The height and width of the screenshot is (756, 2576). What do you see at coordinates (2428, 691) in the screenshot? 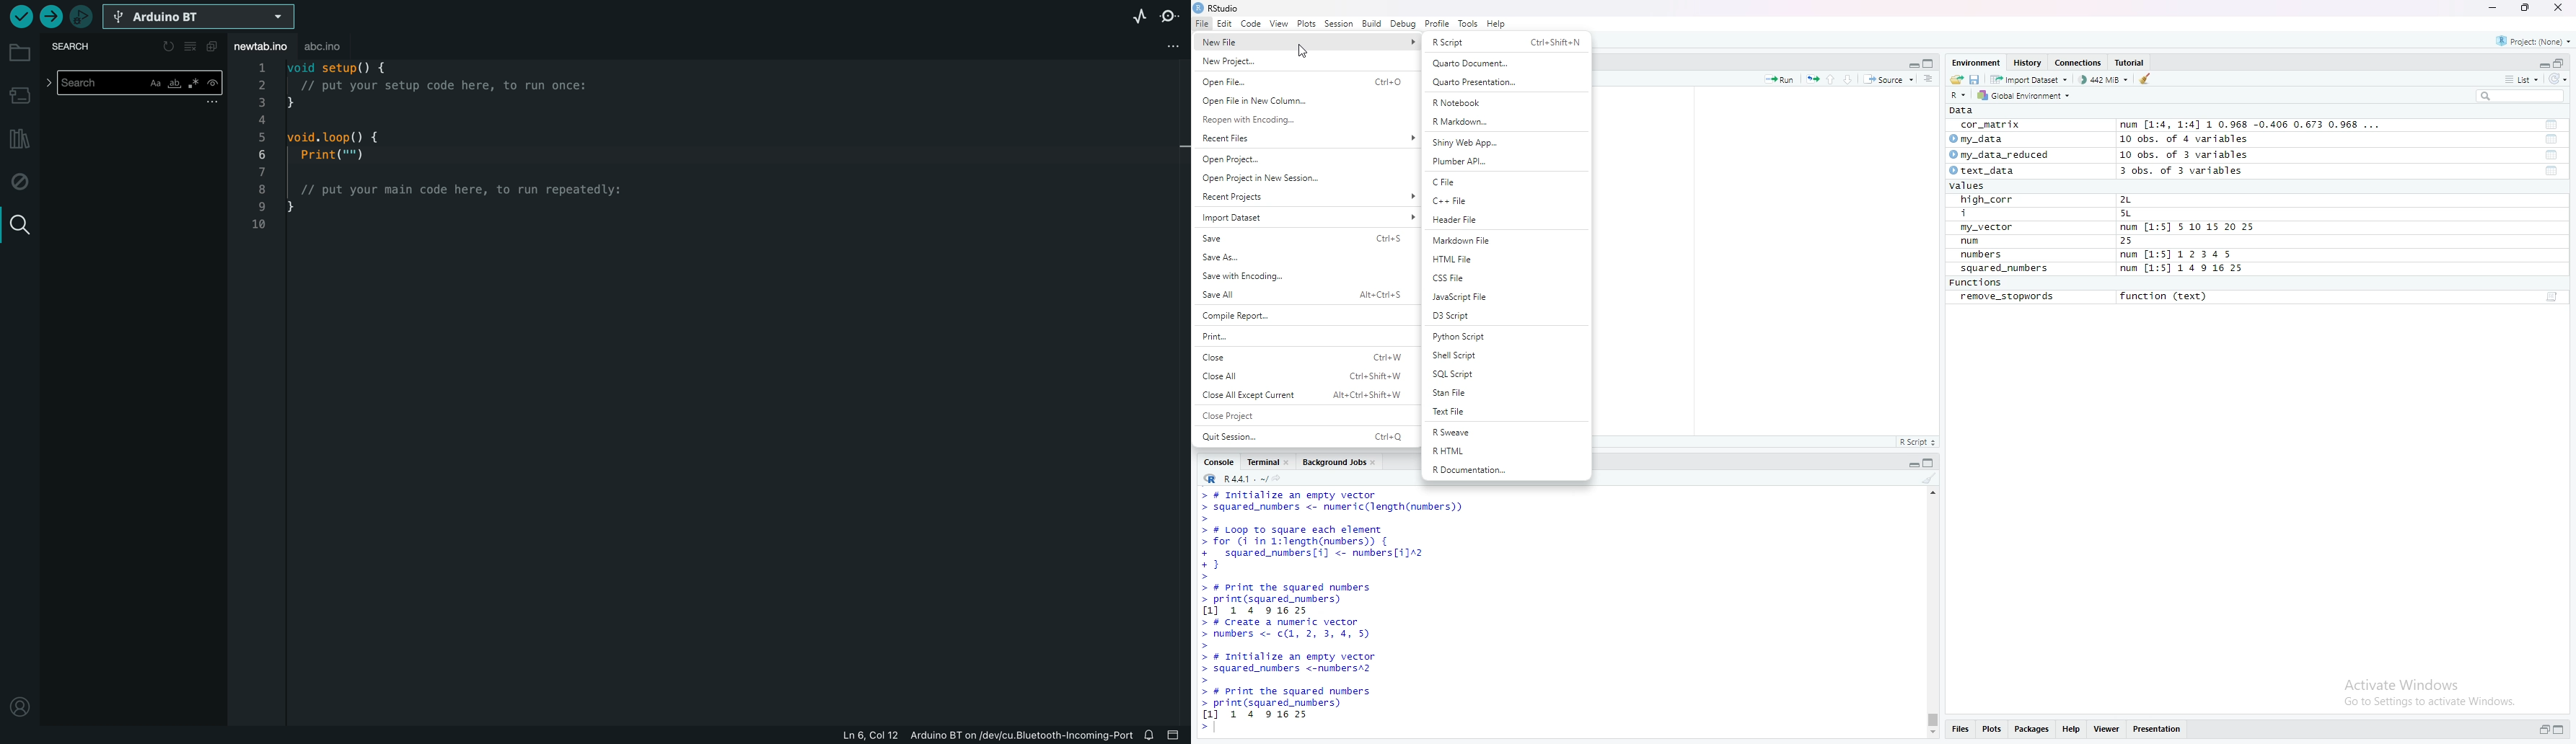
I see `Activate Windows
Go to Settings to activate Windows.` at bounding box center [2428, 691].